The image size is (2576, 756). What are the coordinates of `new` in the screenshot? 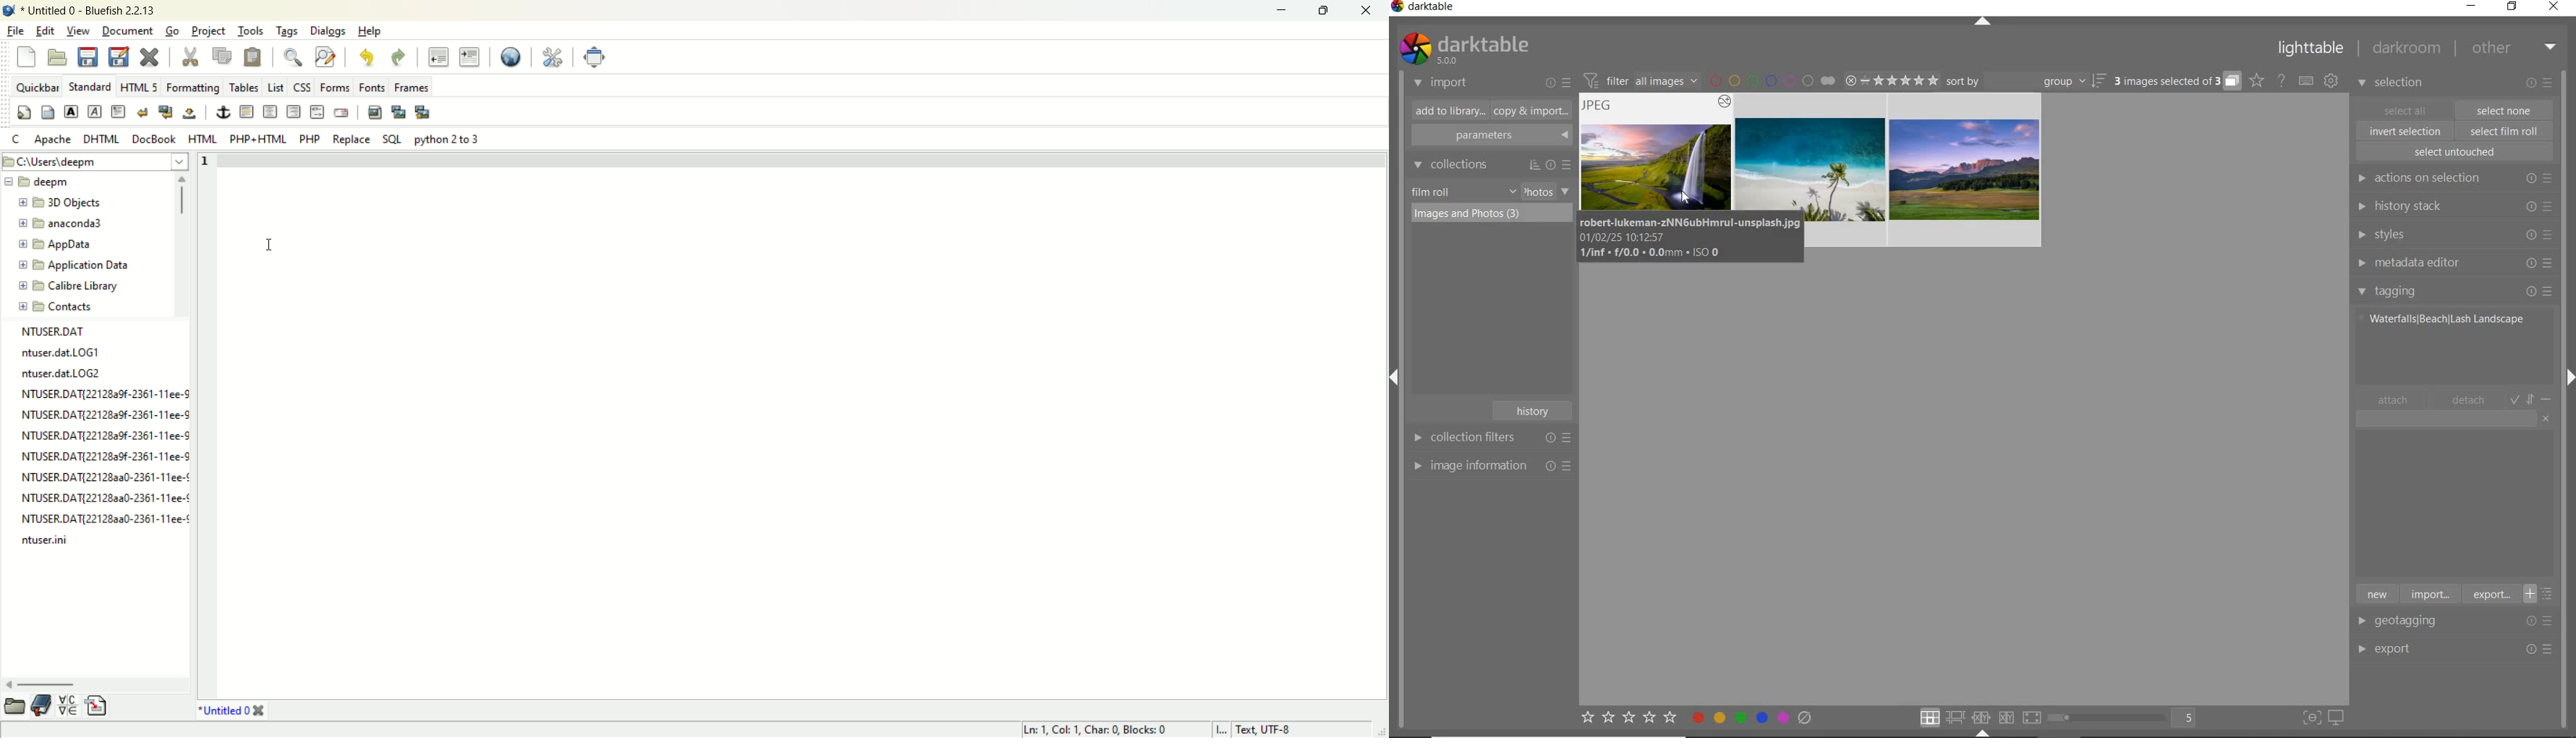 It's located at (2376, 593).